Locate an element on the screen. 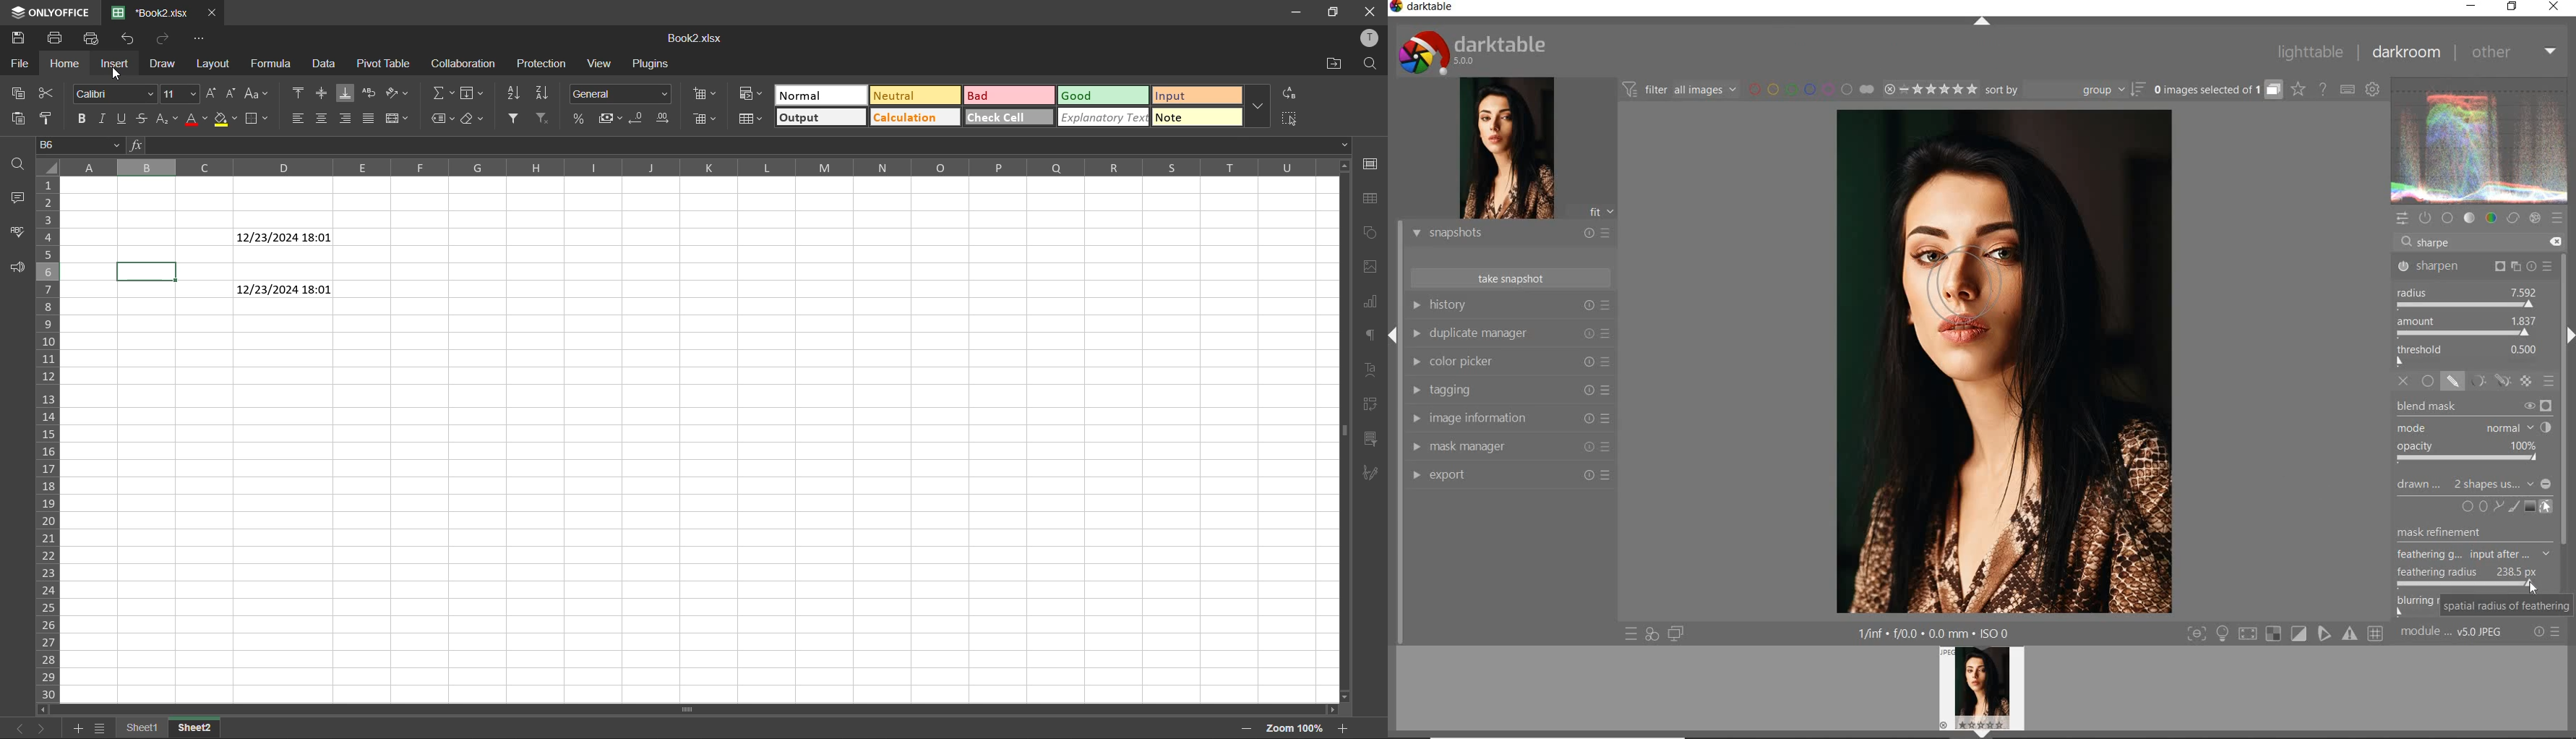 The width and height of the screenshot is (2576, 756). display a second darkroom image below is located at coordinates (1677, 633).